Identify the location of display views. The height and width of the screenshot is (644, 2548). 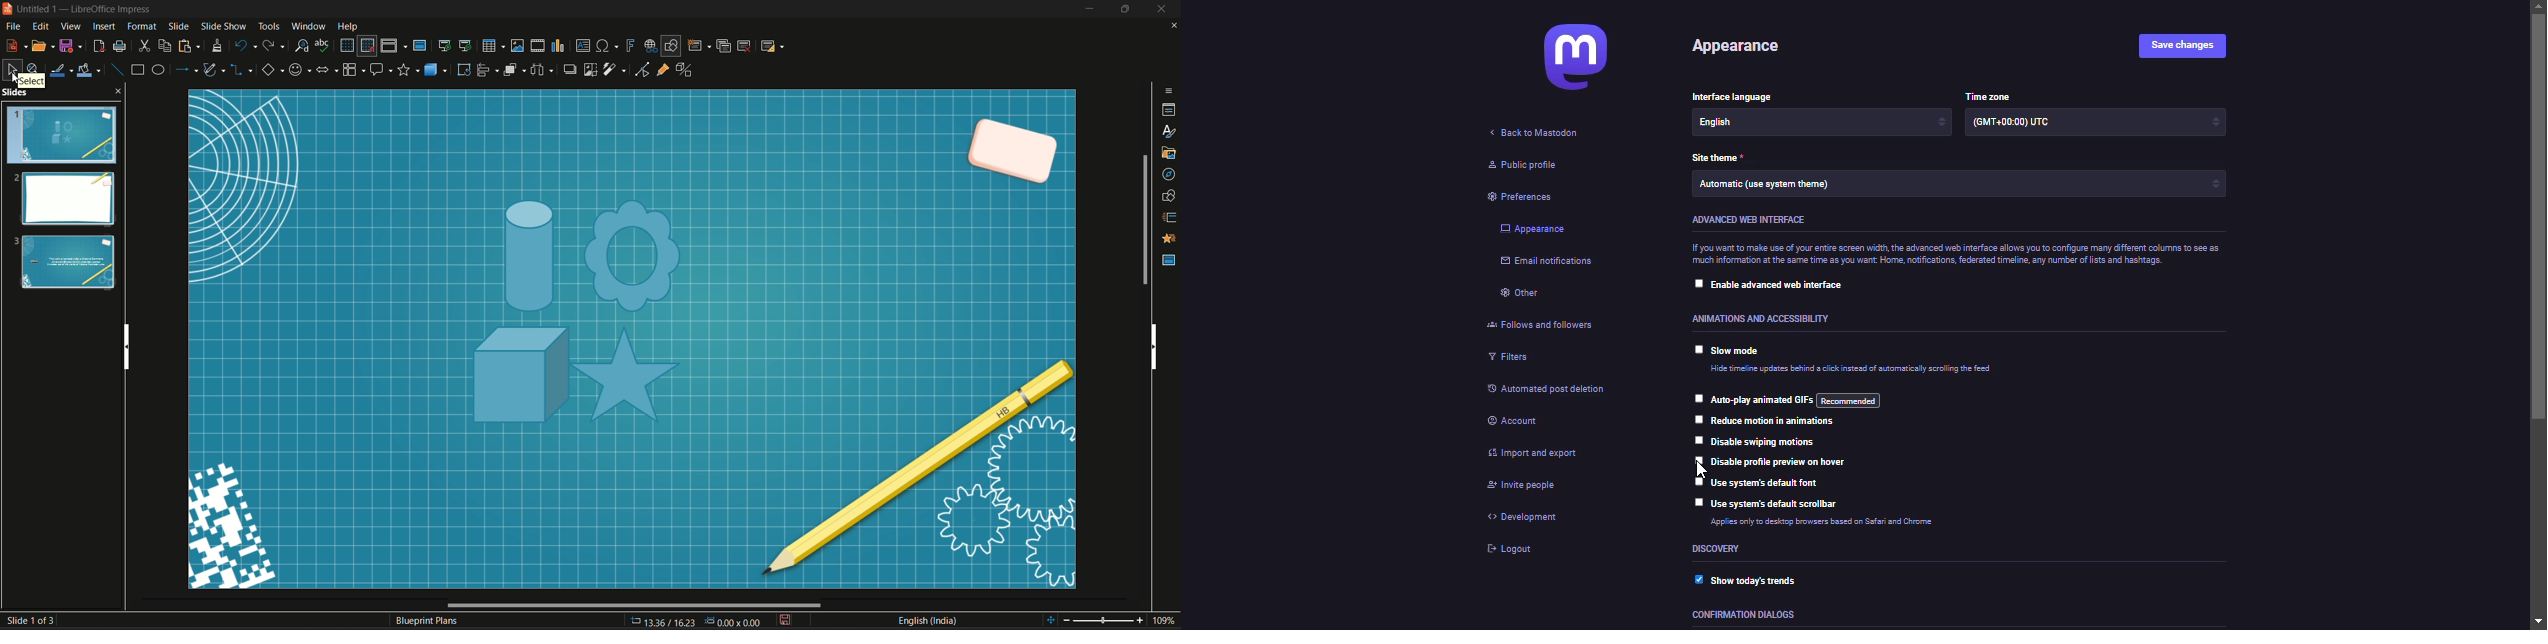
(394, 46).